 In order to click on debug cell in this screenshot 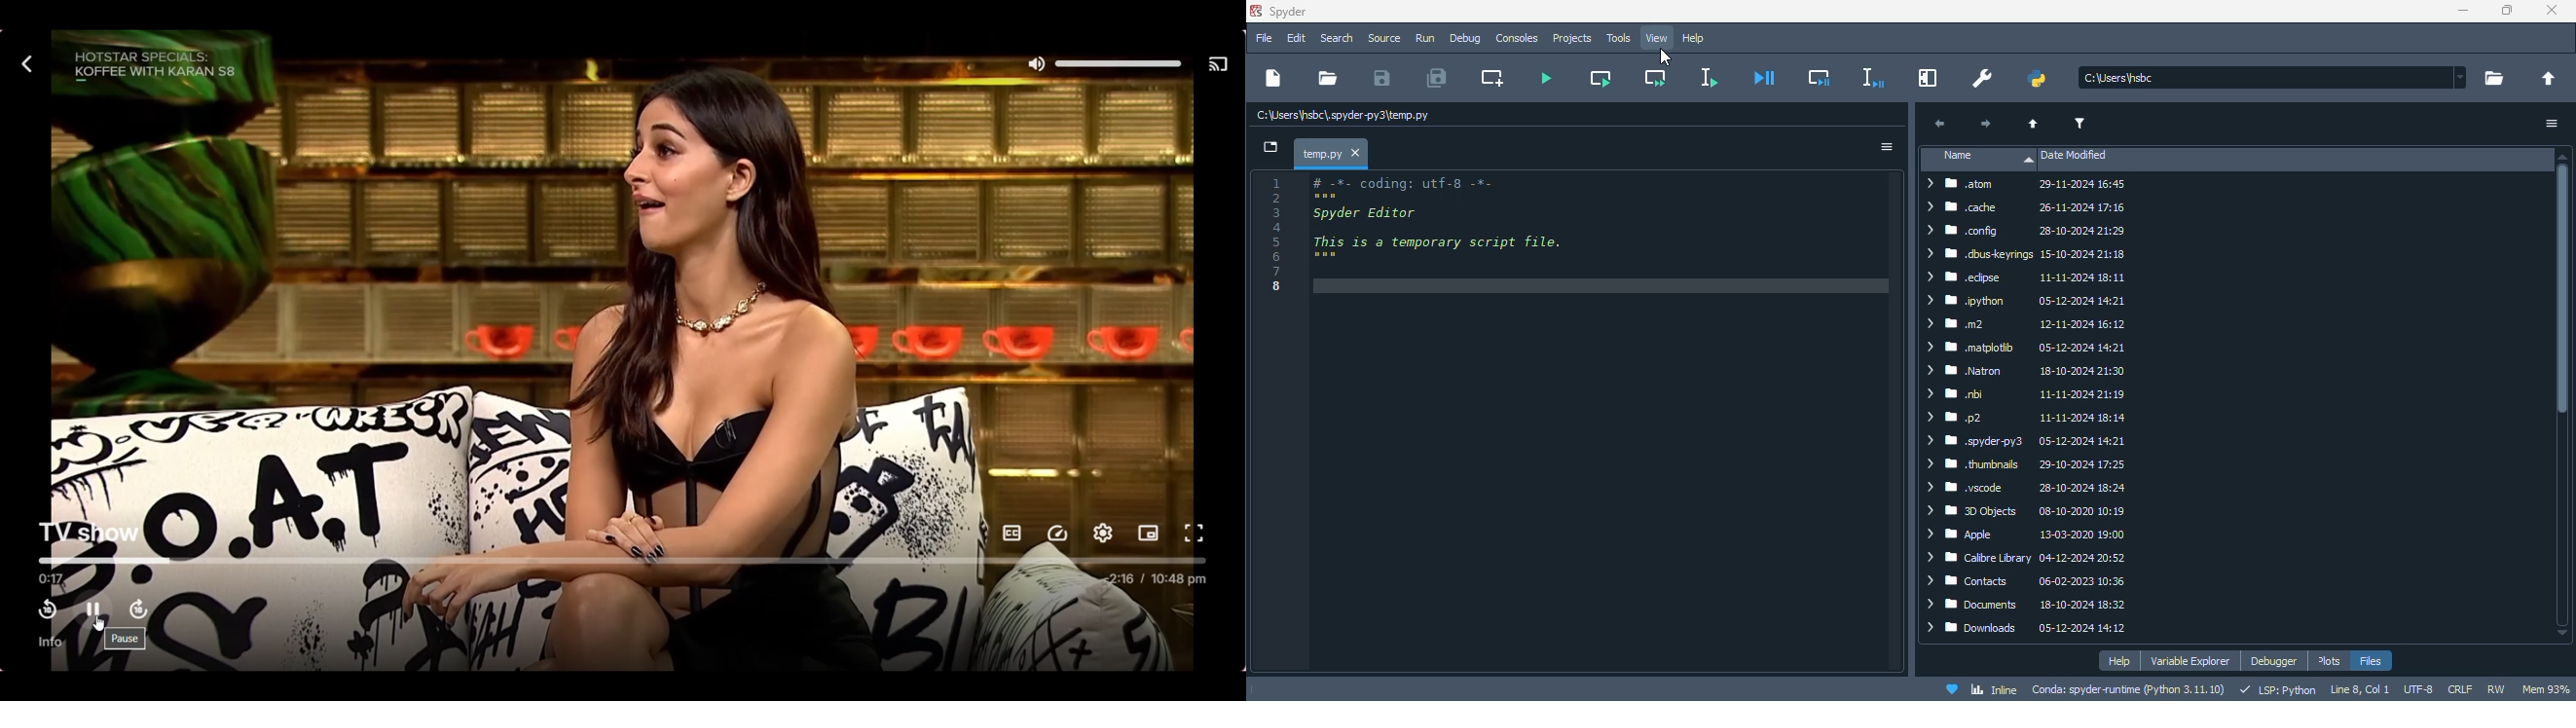, I will do `click(1819, 78)`.